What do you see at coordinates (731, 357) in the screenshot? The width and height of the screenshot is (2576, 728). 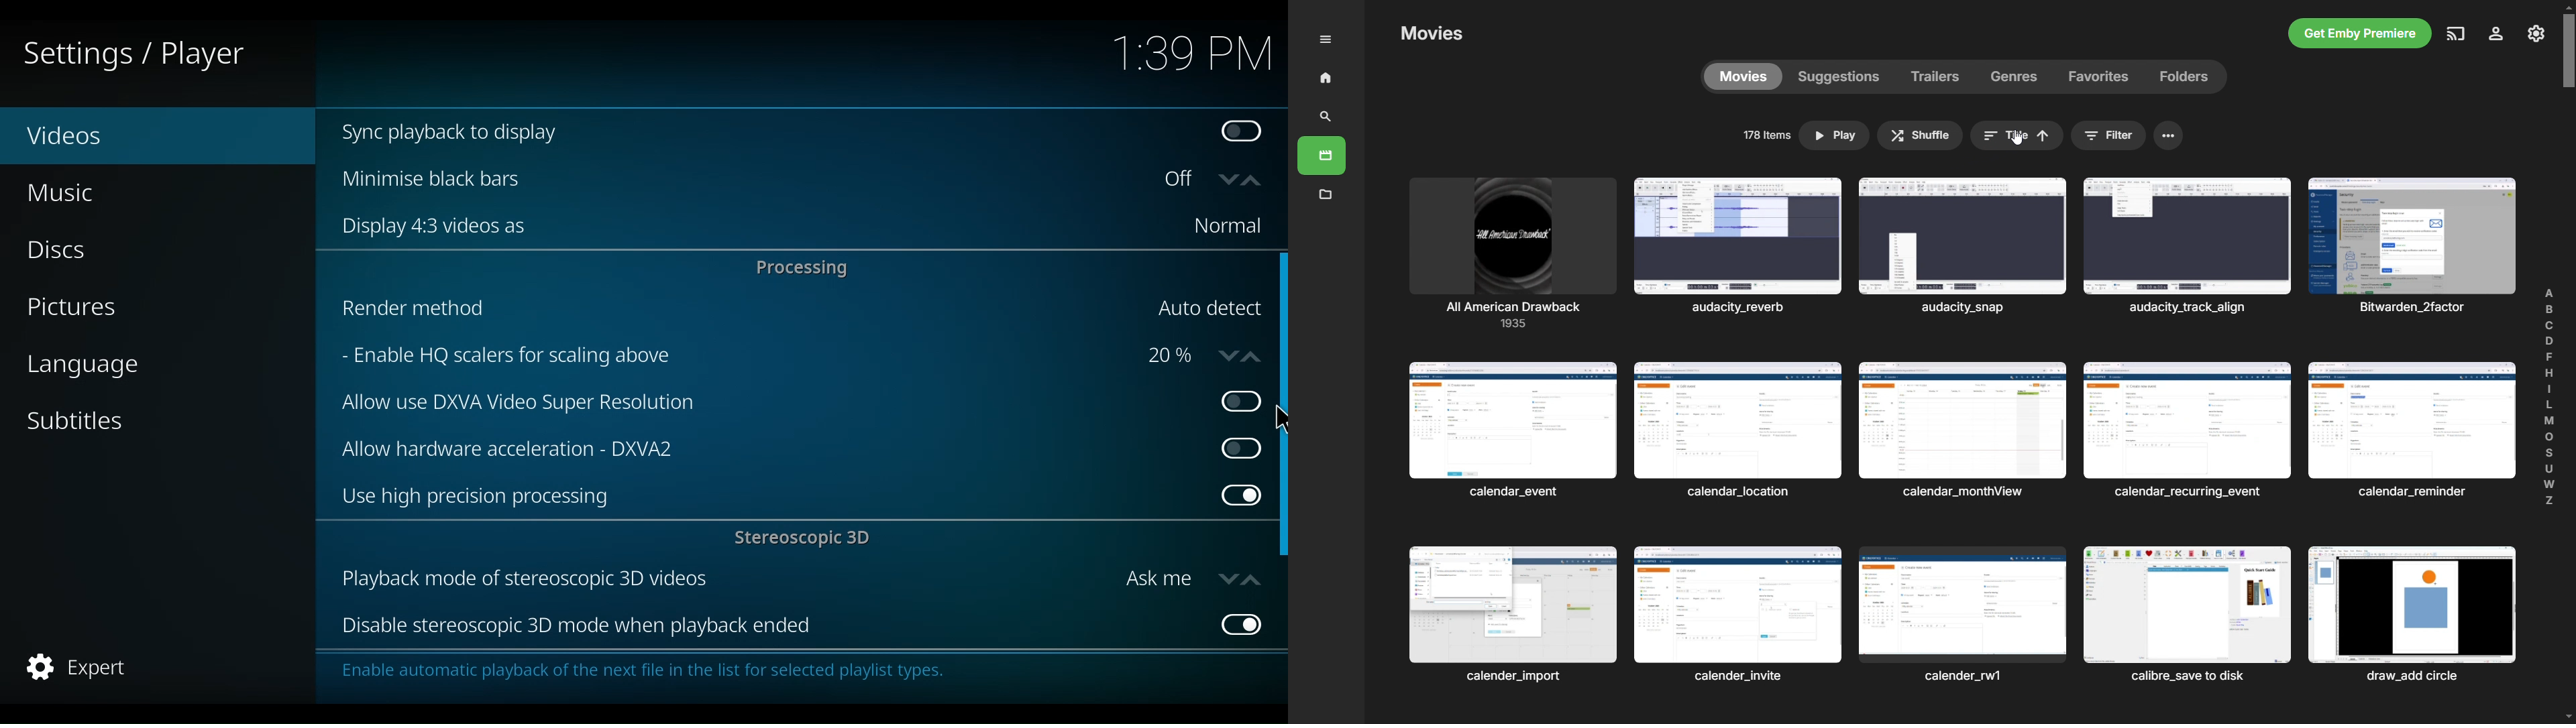 I see `Enable HQ scalers for scaling above` at bounding box center [731, 357].